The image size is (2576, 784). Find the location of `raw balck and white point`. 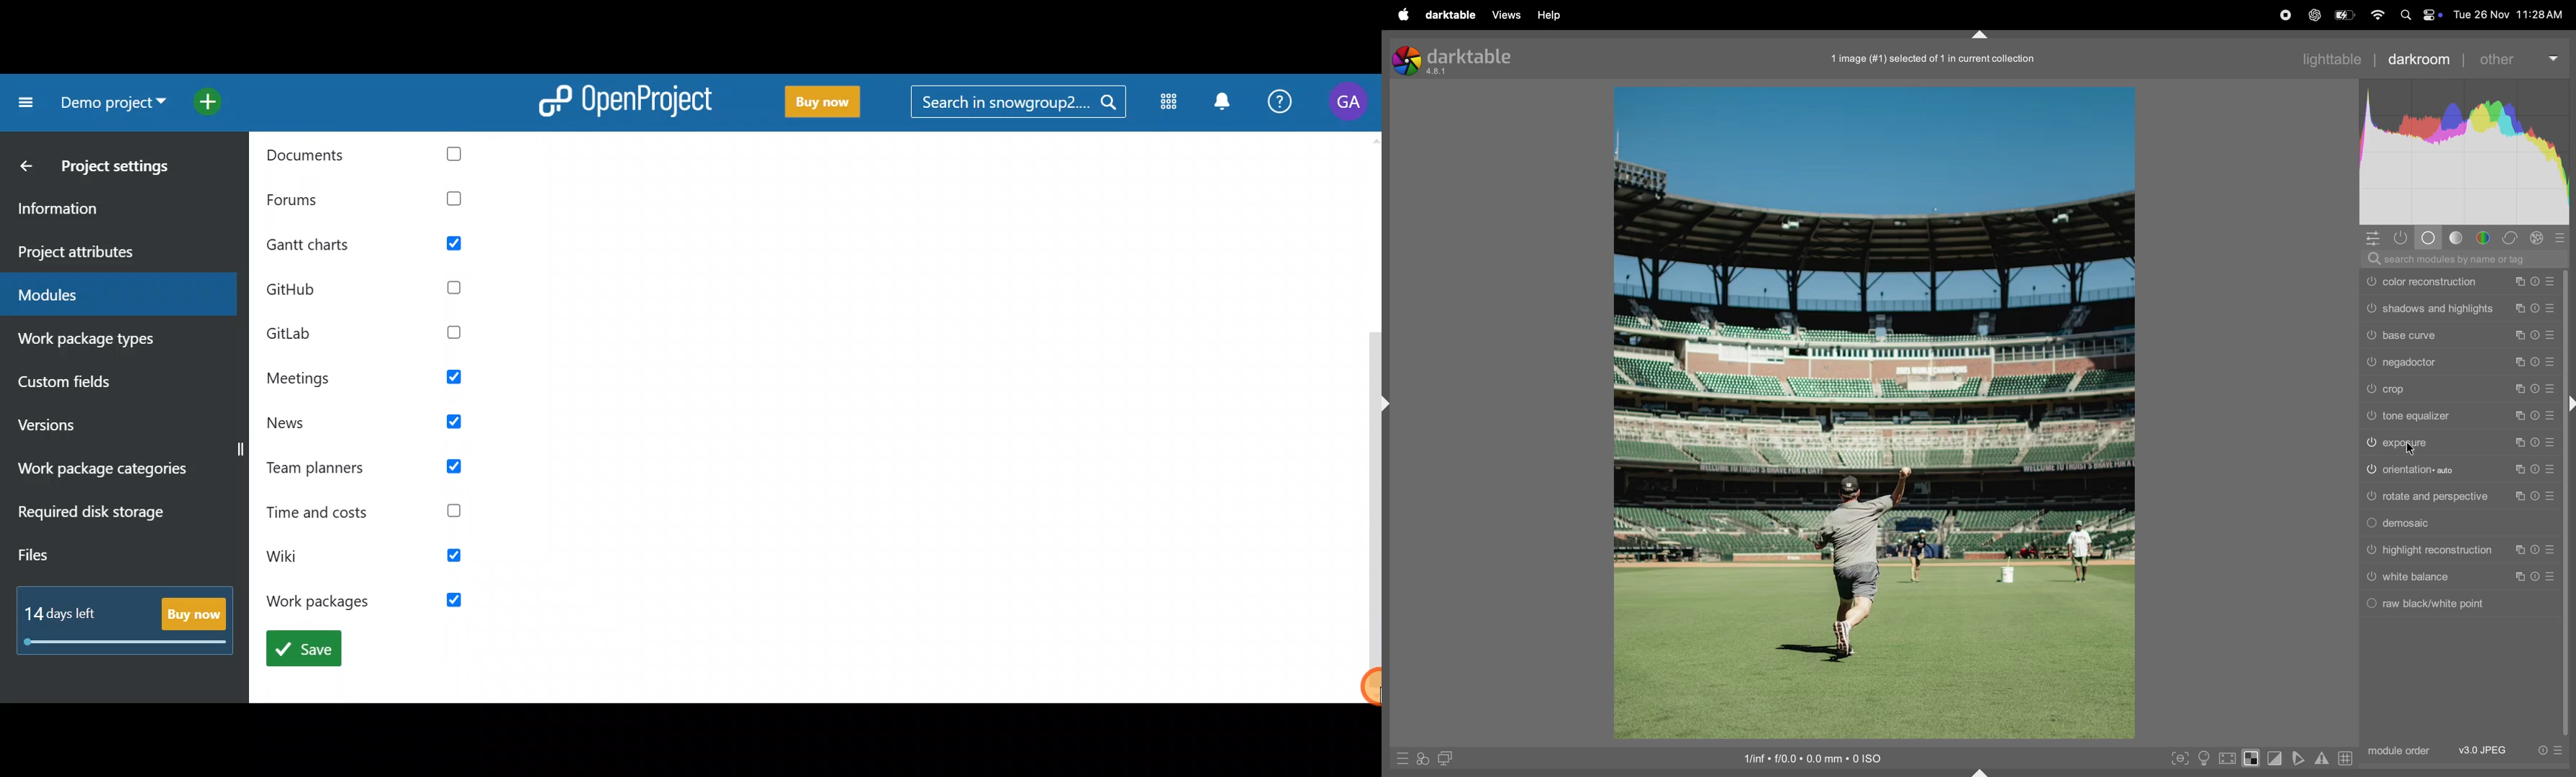

raw balck and white point is located at coordinates (2470, 603).